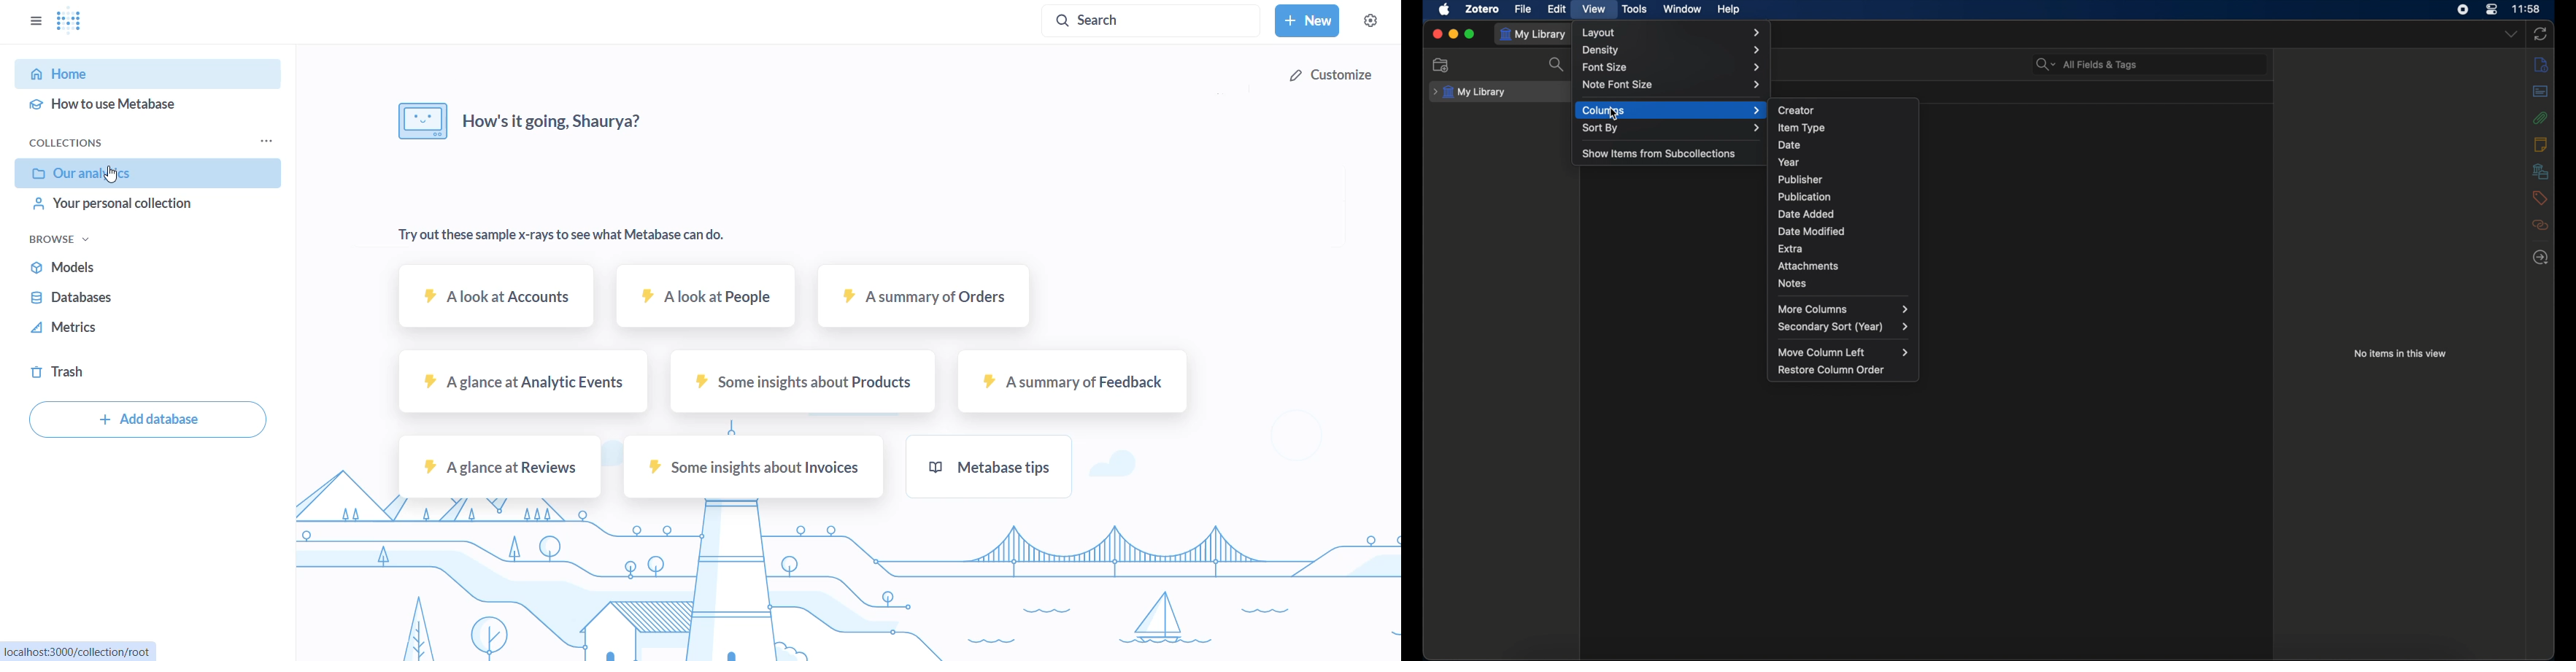  What do you see at coordinates (1792, 248) in the screenshot?
I see `extra` at bounding box center [1792, 248].